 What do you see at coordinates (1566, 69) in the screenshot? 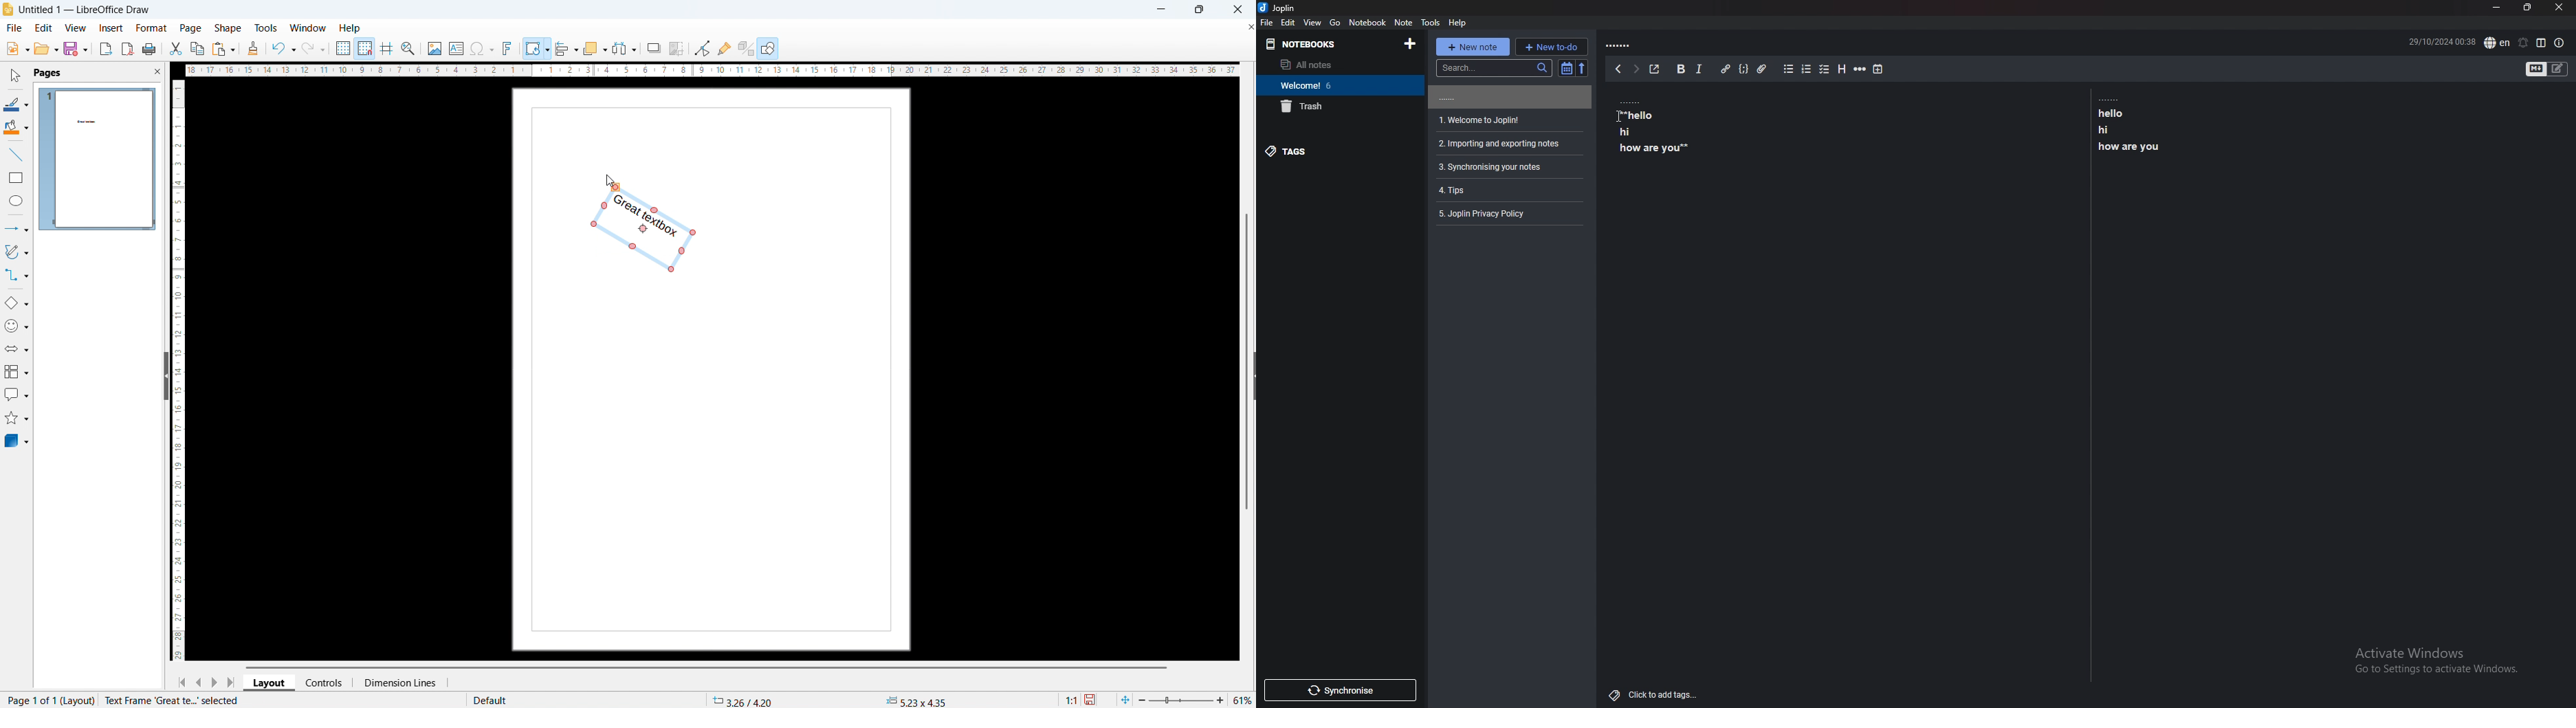
I see `toggle sort order field` at bounding box center [1566, 69].